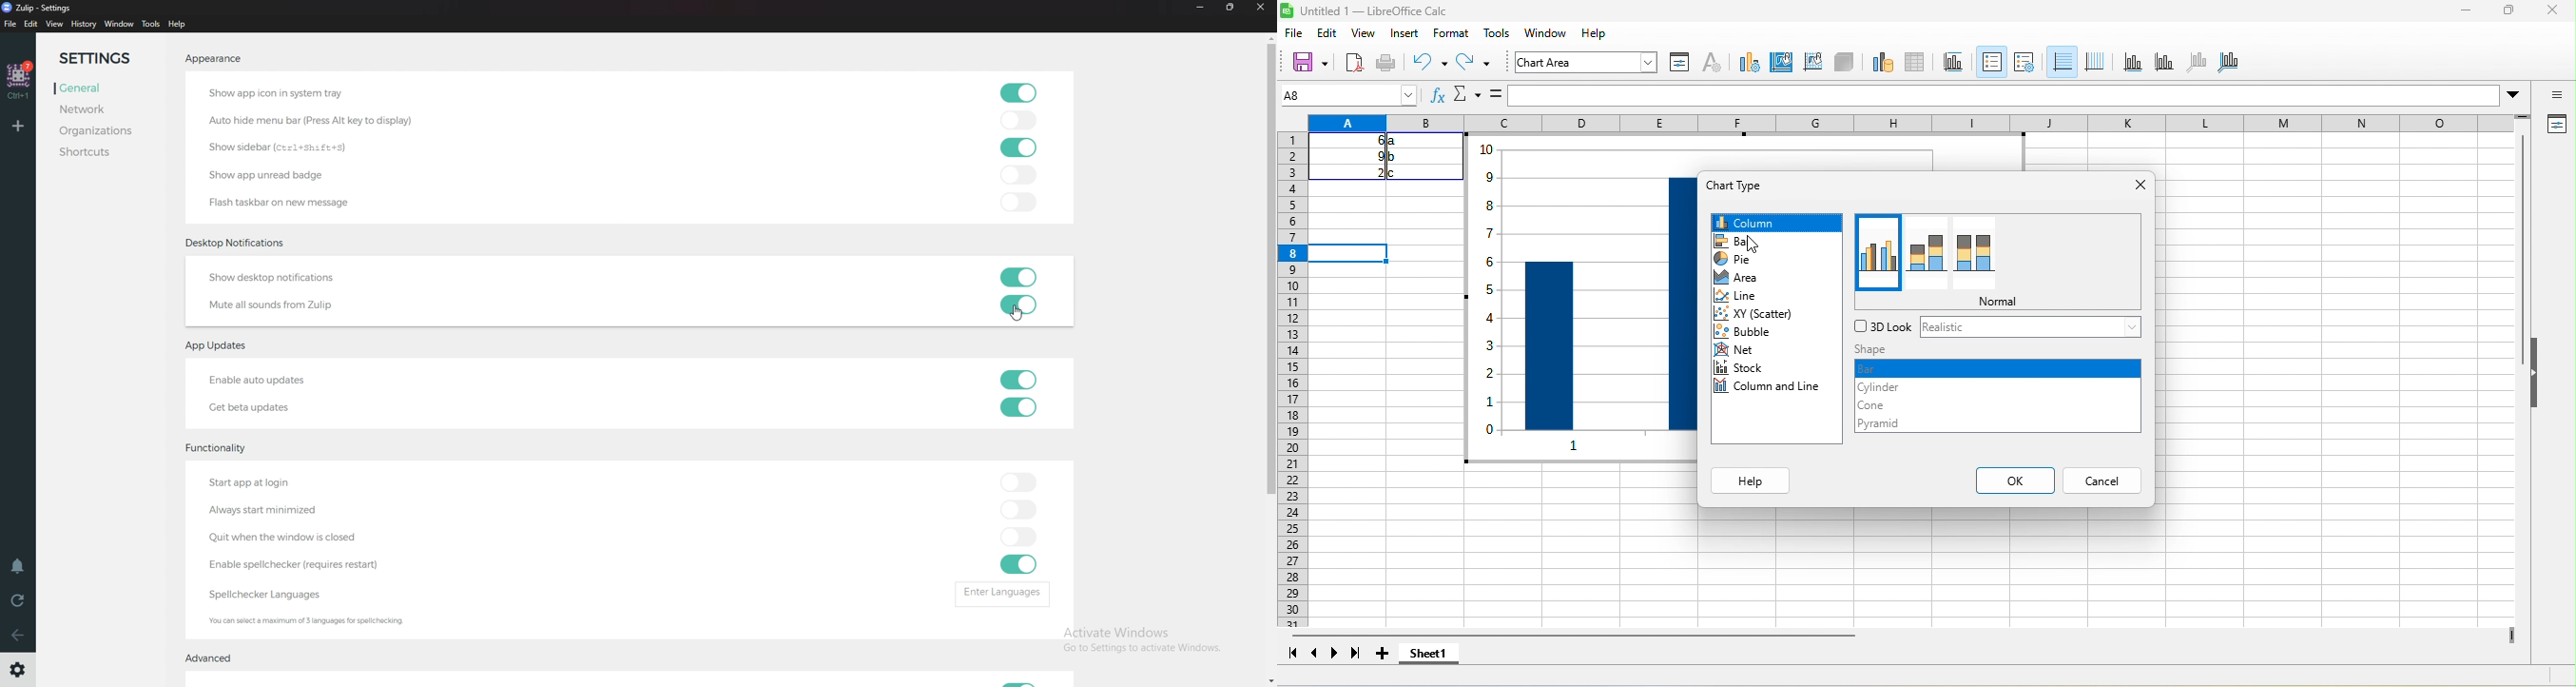  I want to click on new, so click(1304, 61).